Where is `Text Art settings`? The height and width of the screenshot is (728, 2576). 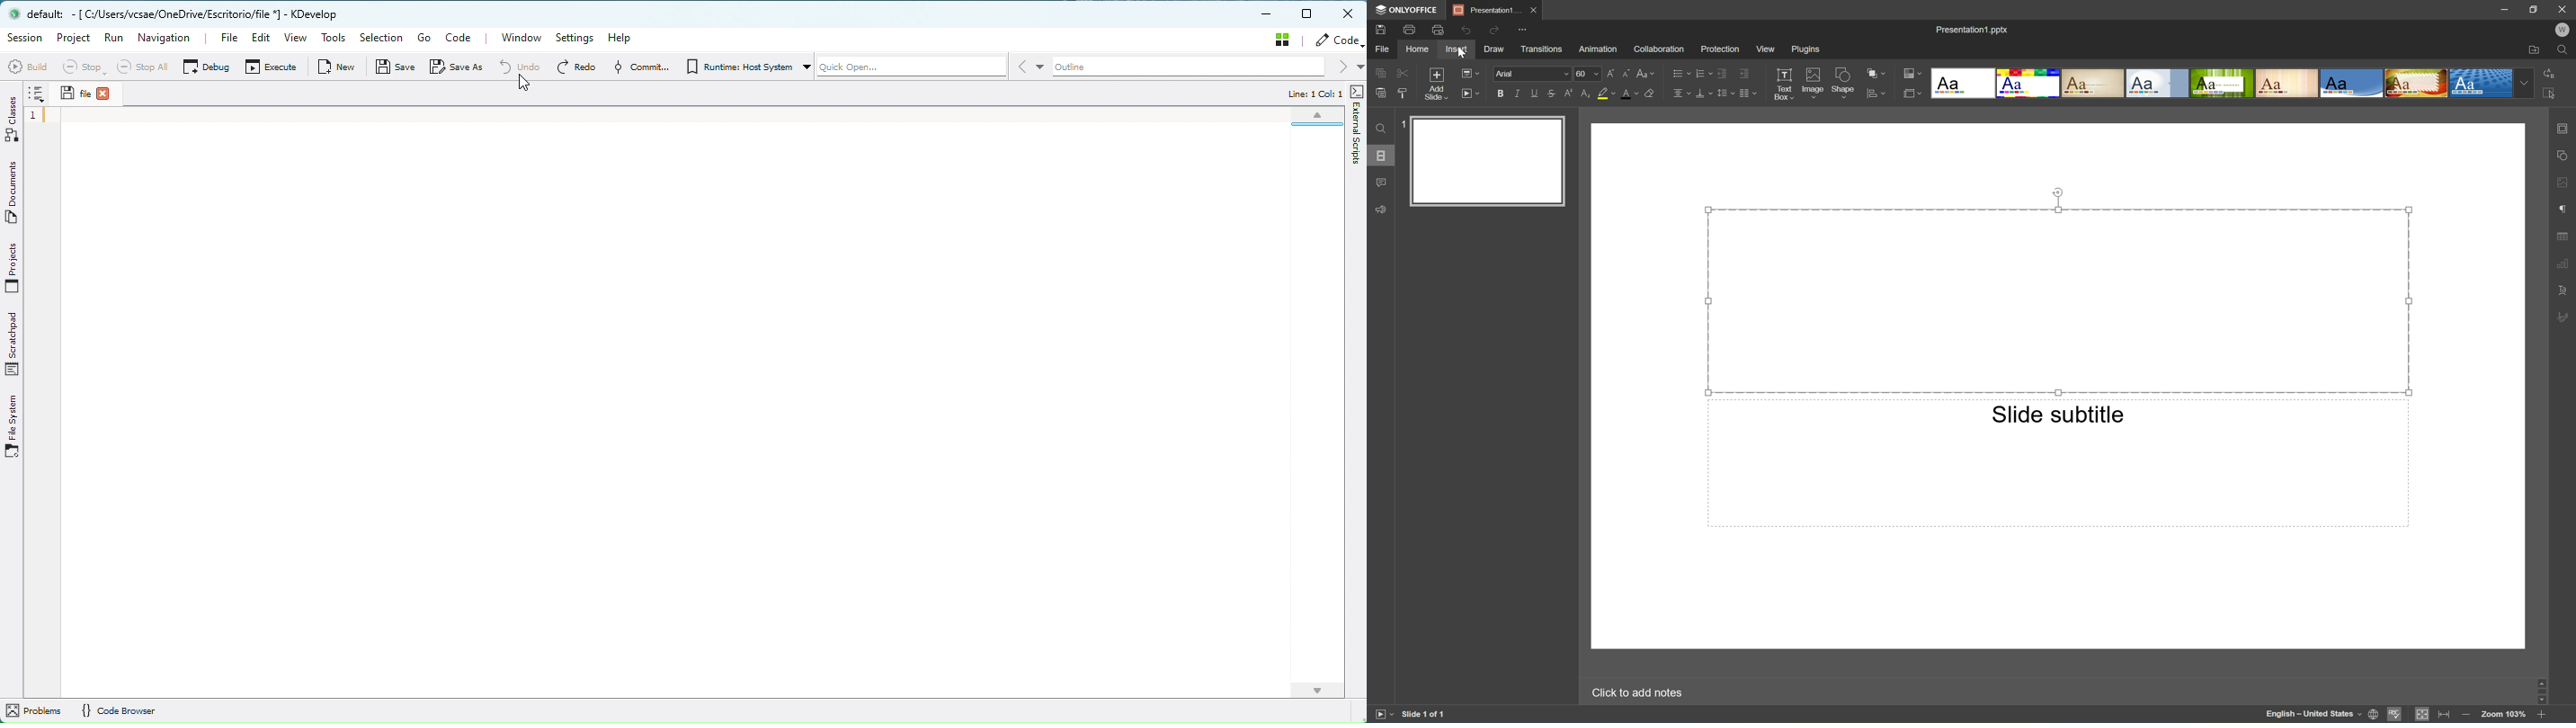
Text Art settings is located at coordinates (2563, 288).